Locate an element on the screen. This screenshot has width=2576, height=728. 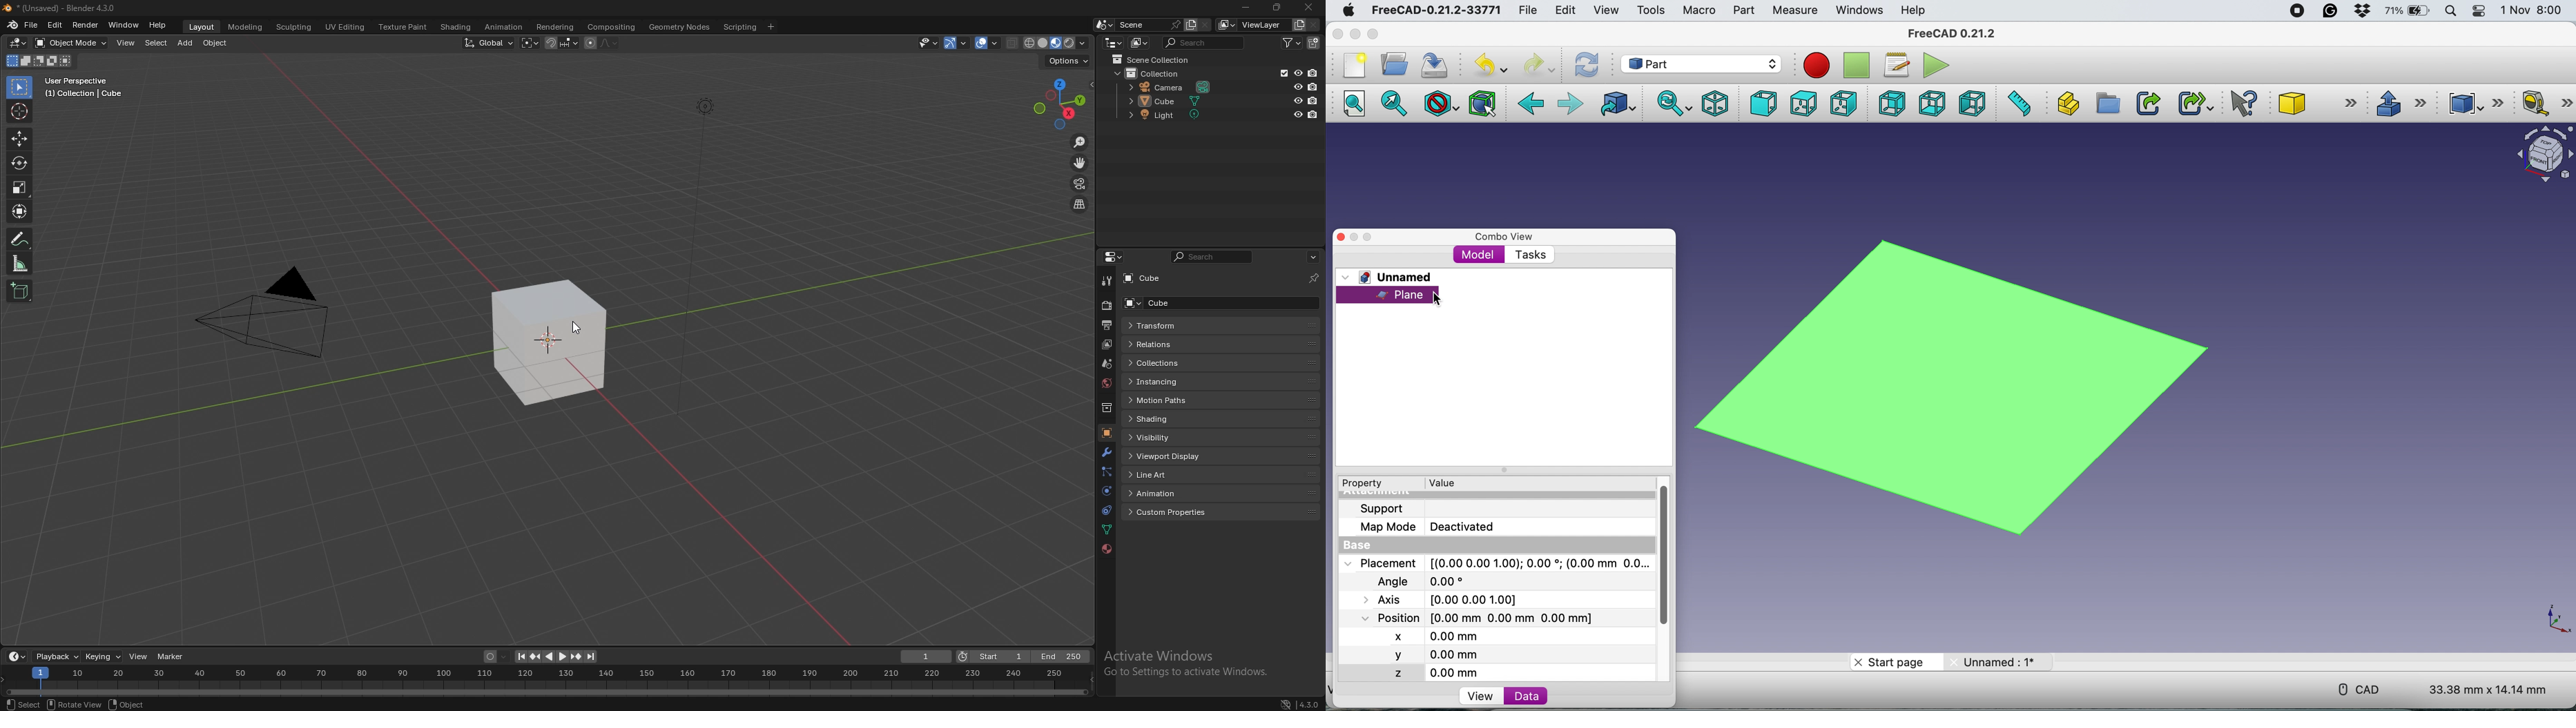
workbench is located at coordinates (1702, 63).